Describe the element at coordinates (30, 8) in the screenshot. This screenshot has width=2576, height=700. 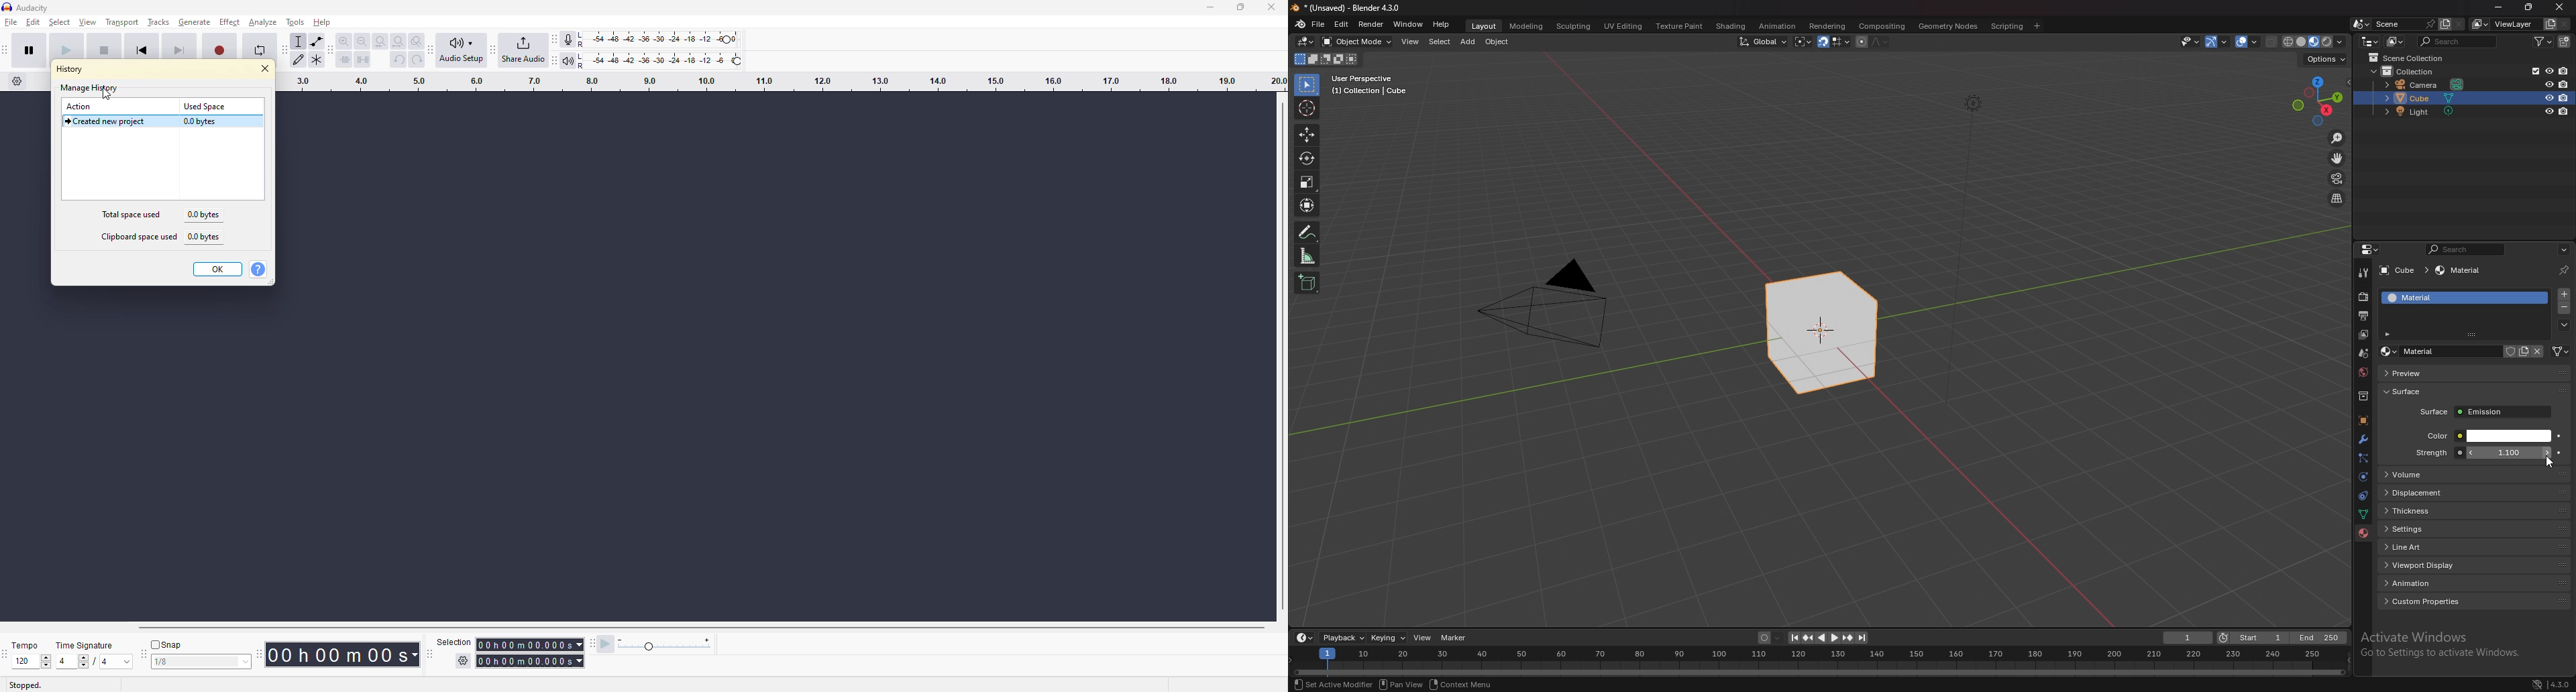
I see `audacity` at that location.